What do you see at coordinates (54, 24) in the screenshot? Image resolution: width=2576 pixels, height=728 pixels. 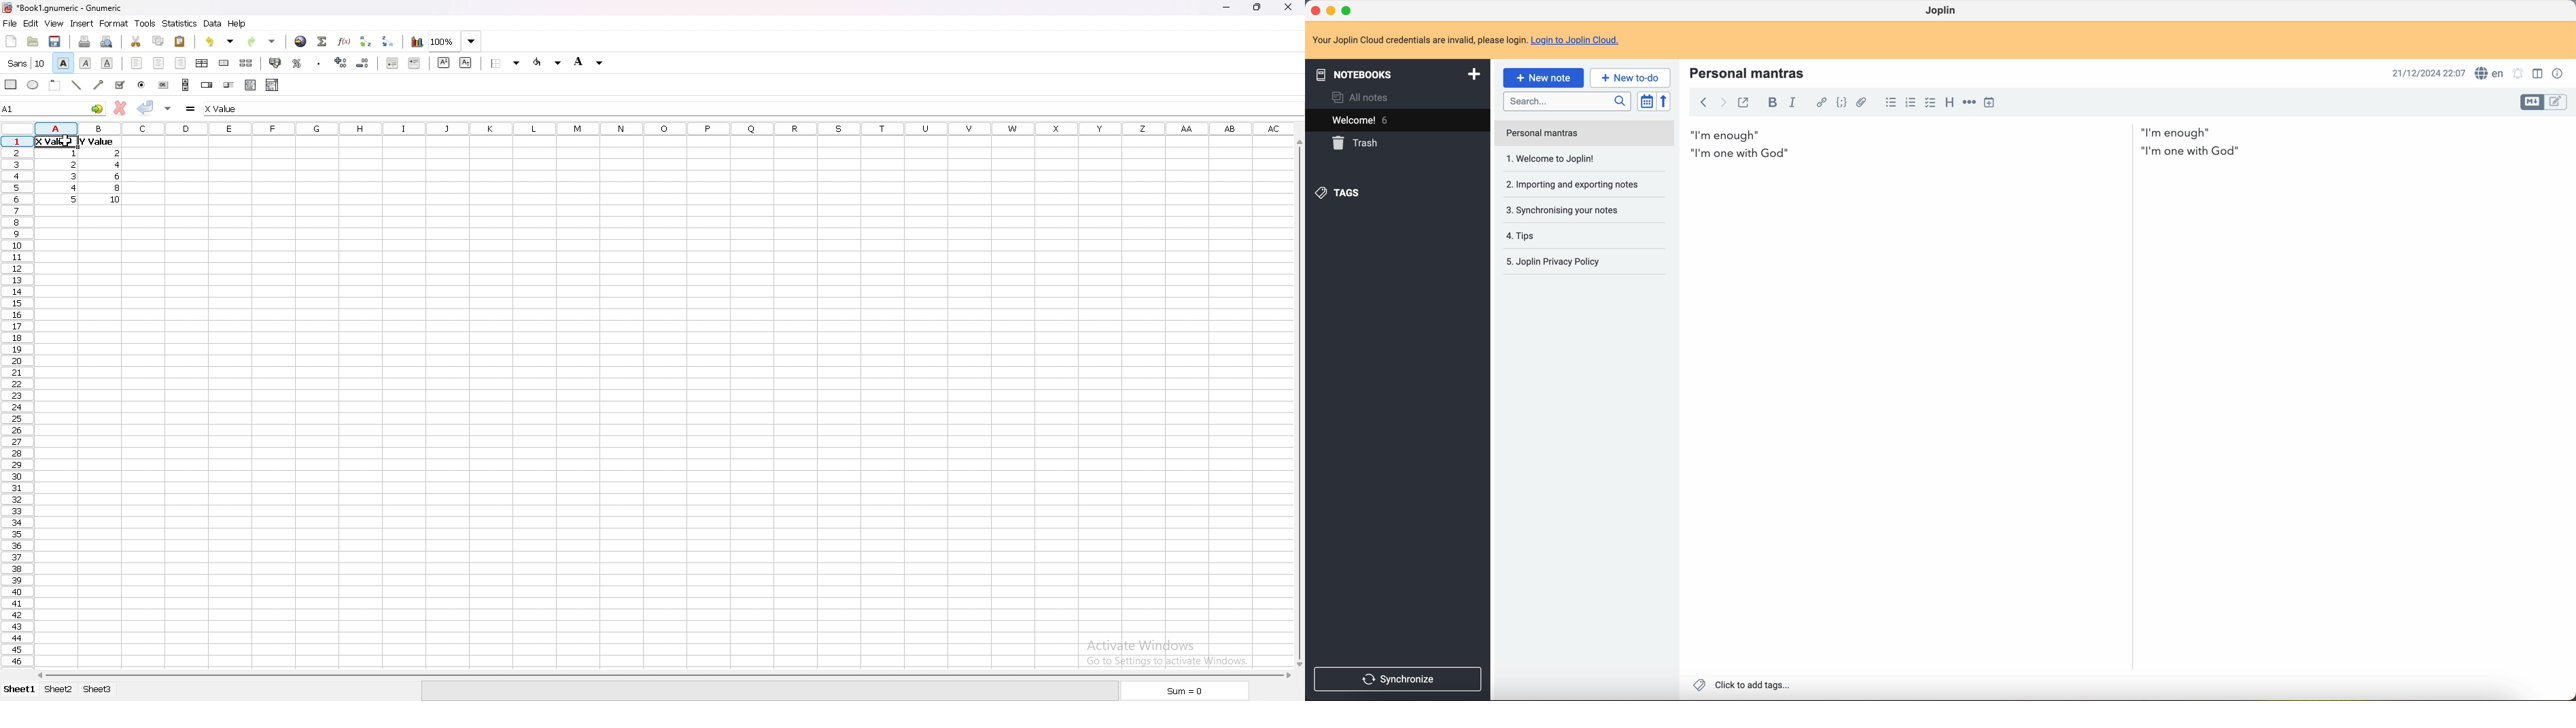 I see `view` at bounding box center [54, 24].